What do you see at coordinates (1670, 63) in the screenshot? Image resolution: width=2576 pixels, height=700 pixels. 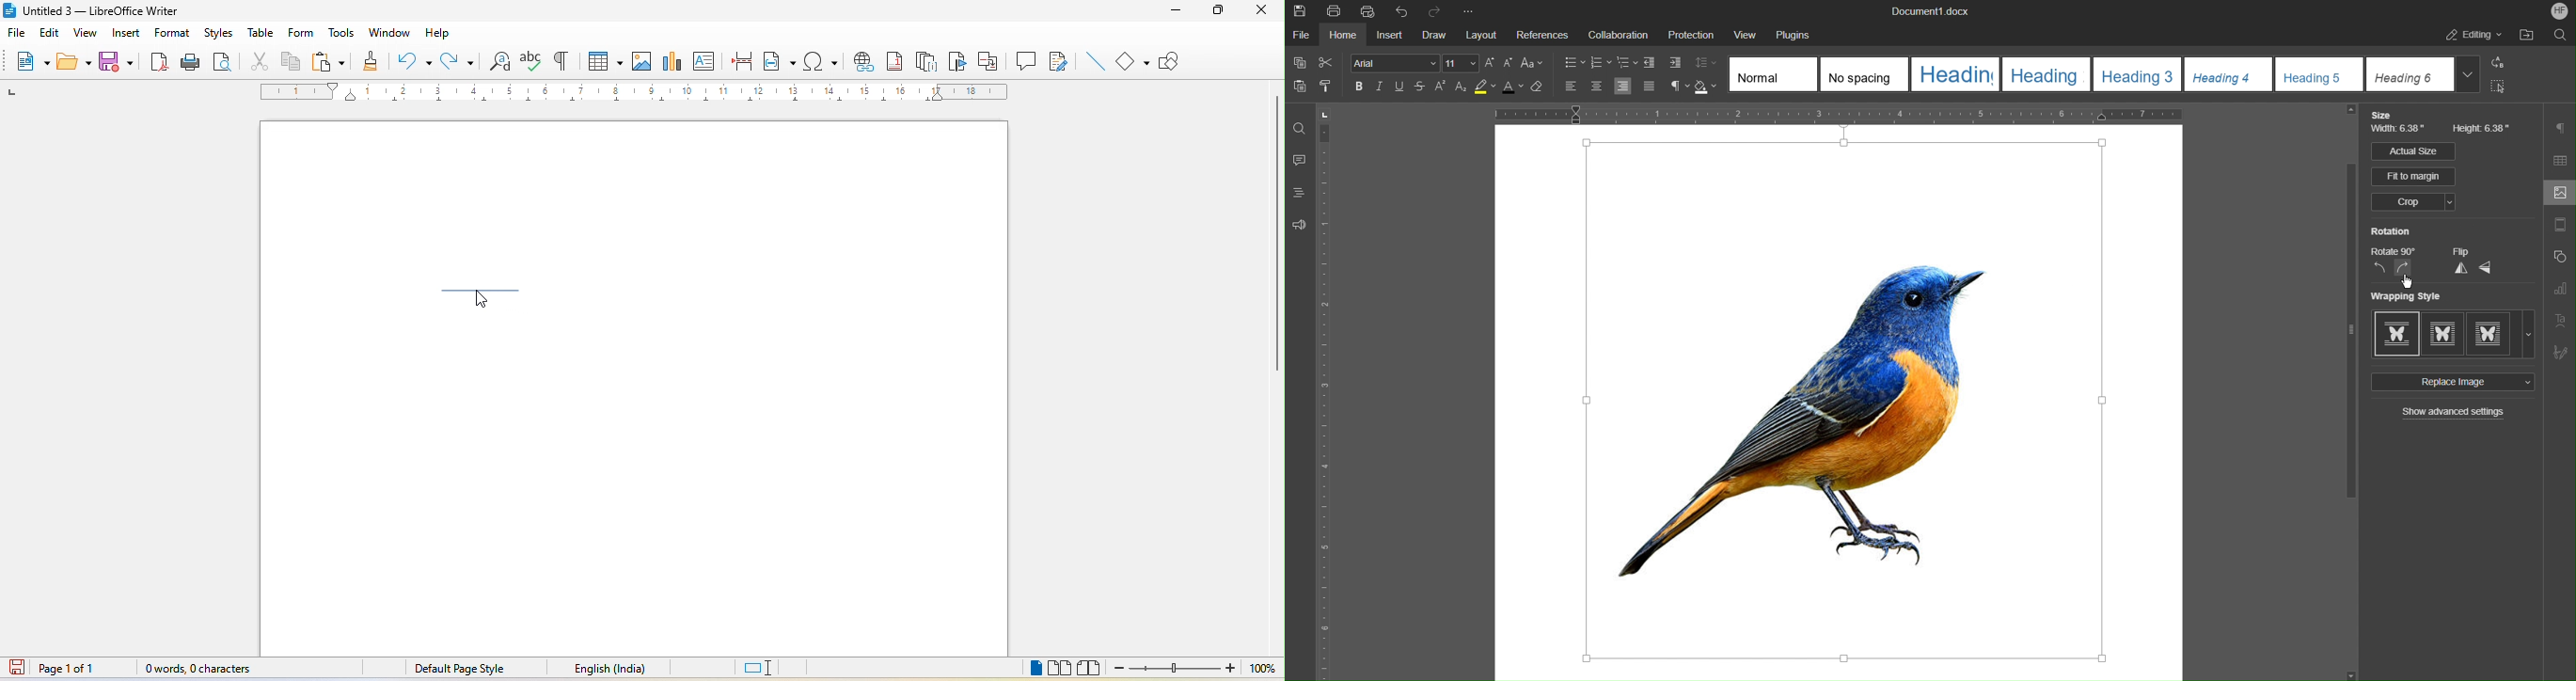 I see `Increase Indent` at bounding box center [1670, 63].